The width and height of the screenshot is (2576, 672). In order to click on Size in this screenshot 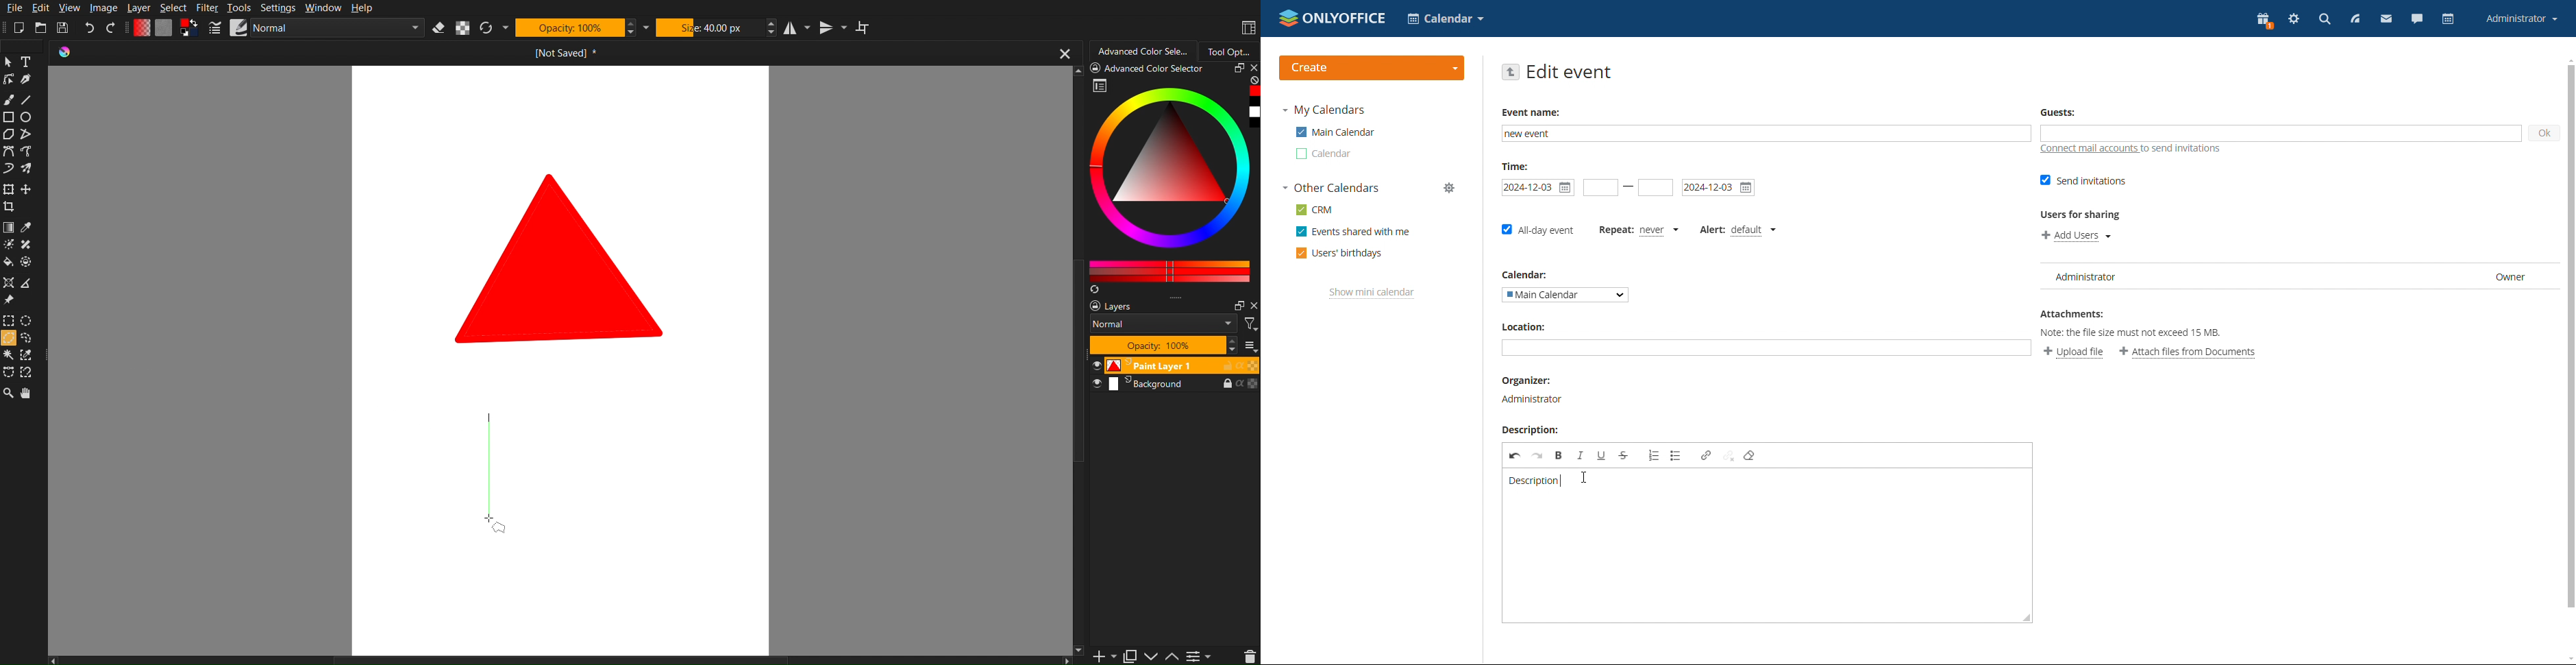, I will do `click(711, 28)`.